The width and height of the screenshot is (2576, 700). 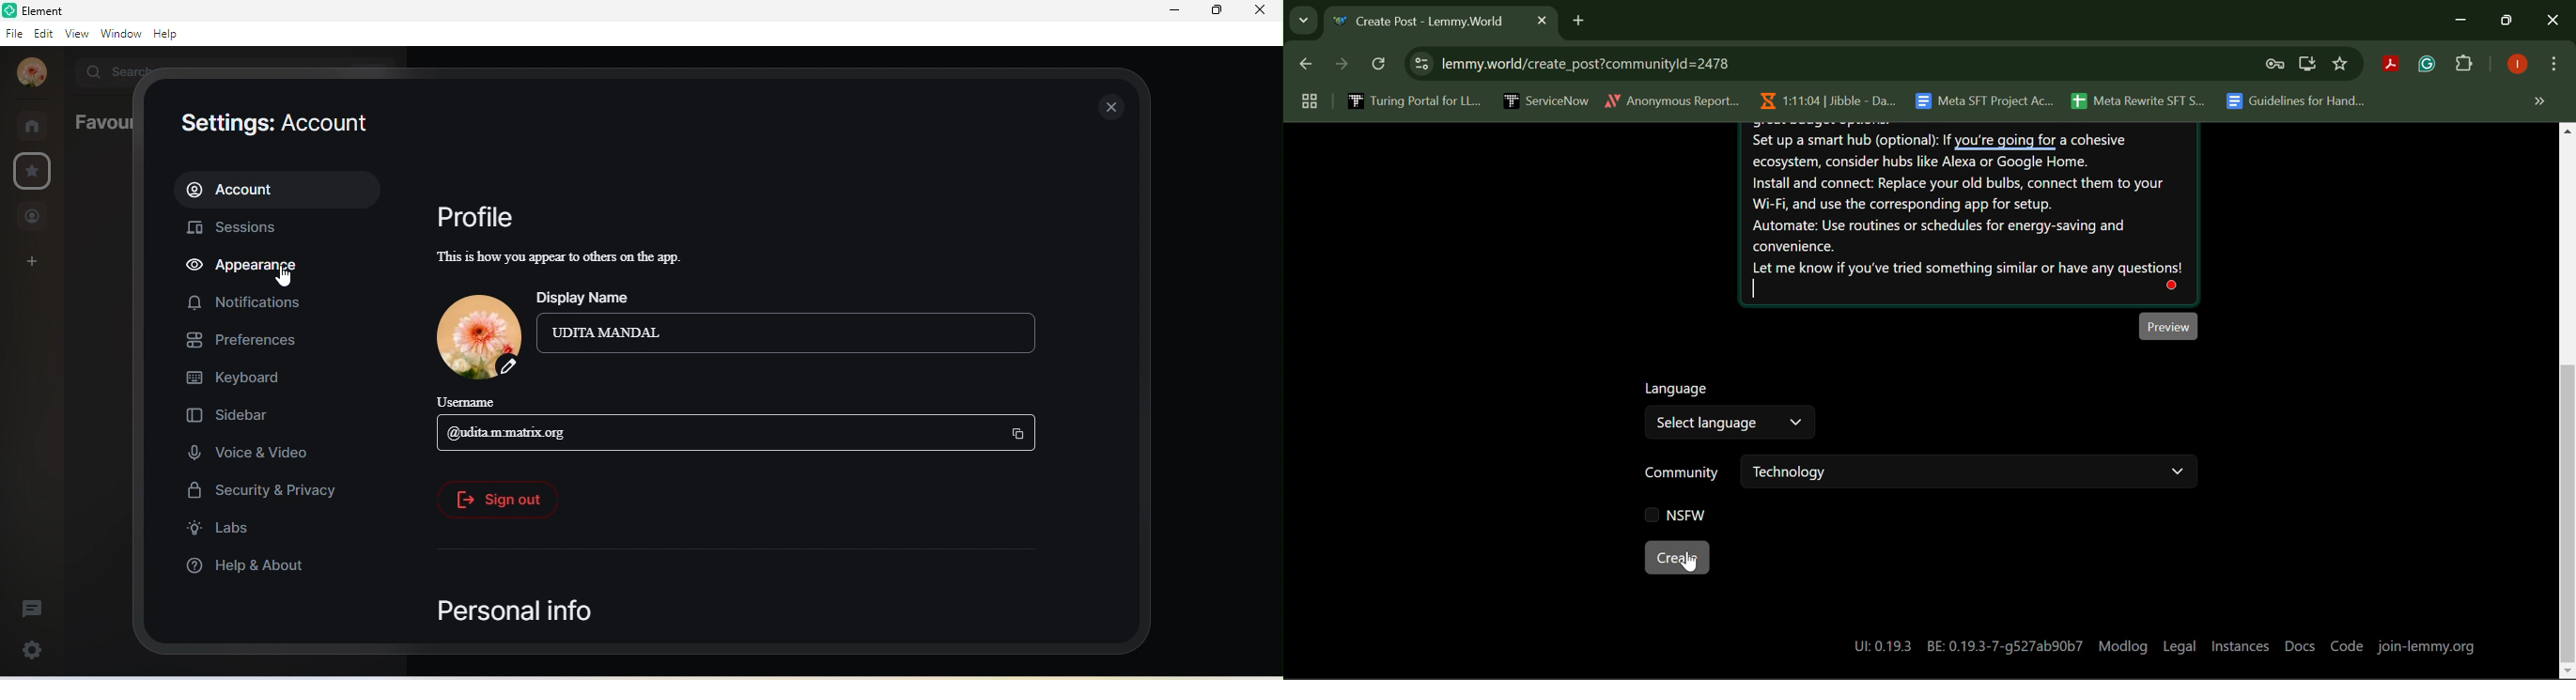 What do you see at coordinates (2515, 65) in the screenshot?
I see `Logged In User` at bounding box center [2515, 65].